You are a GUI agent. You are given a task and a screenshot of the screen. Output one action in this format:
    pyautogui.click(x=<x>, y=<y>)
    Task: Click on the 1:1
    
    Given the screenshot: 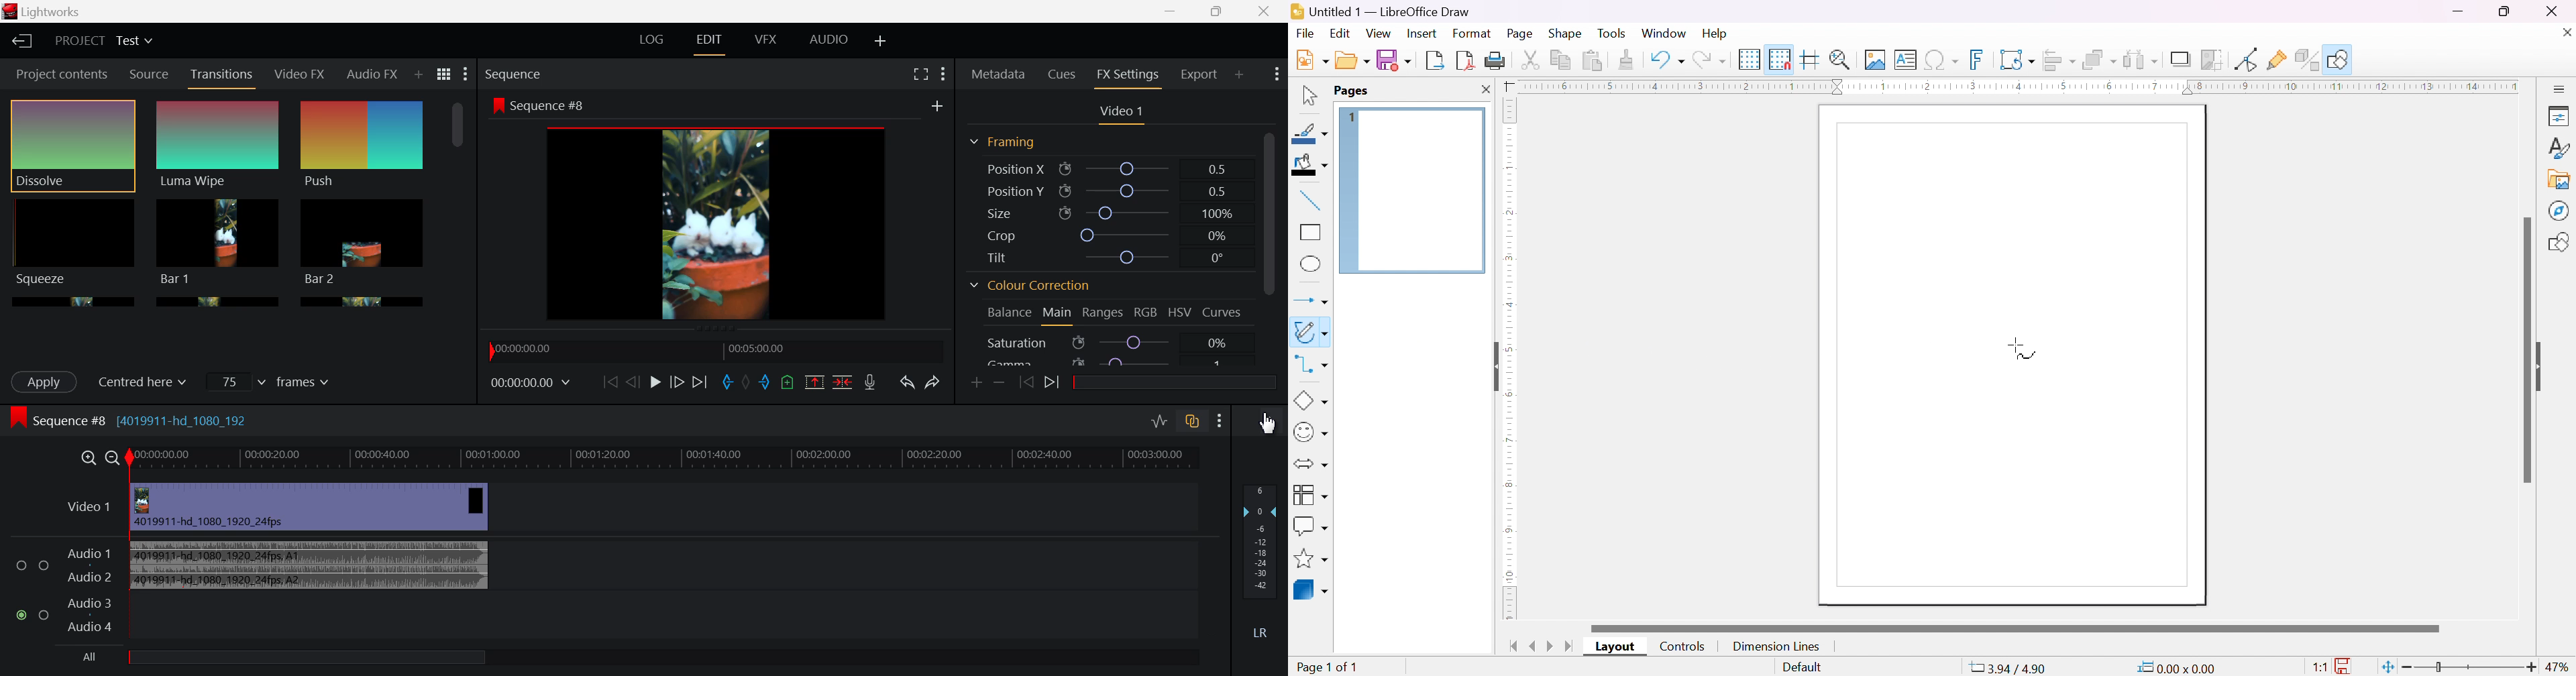 What is the action you would take?
    pyautogui.click(x=2321, y=668)
    